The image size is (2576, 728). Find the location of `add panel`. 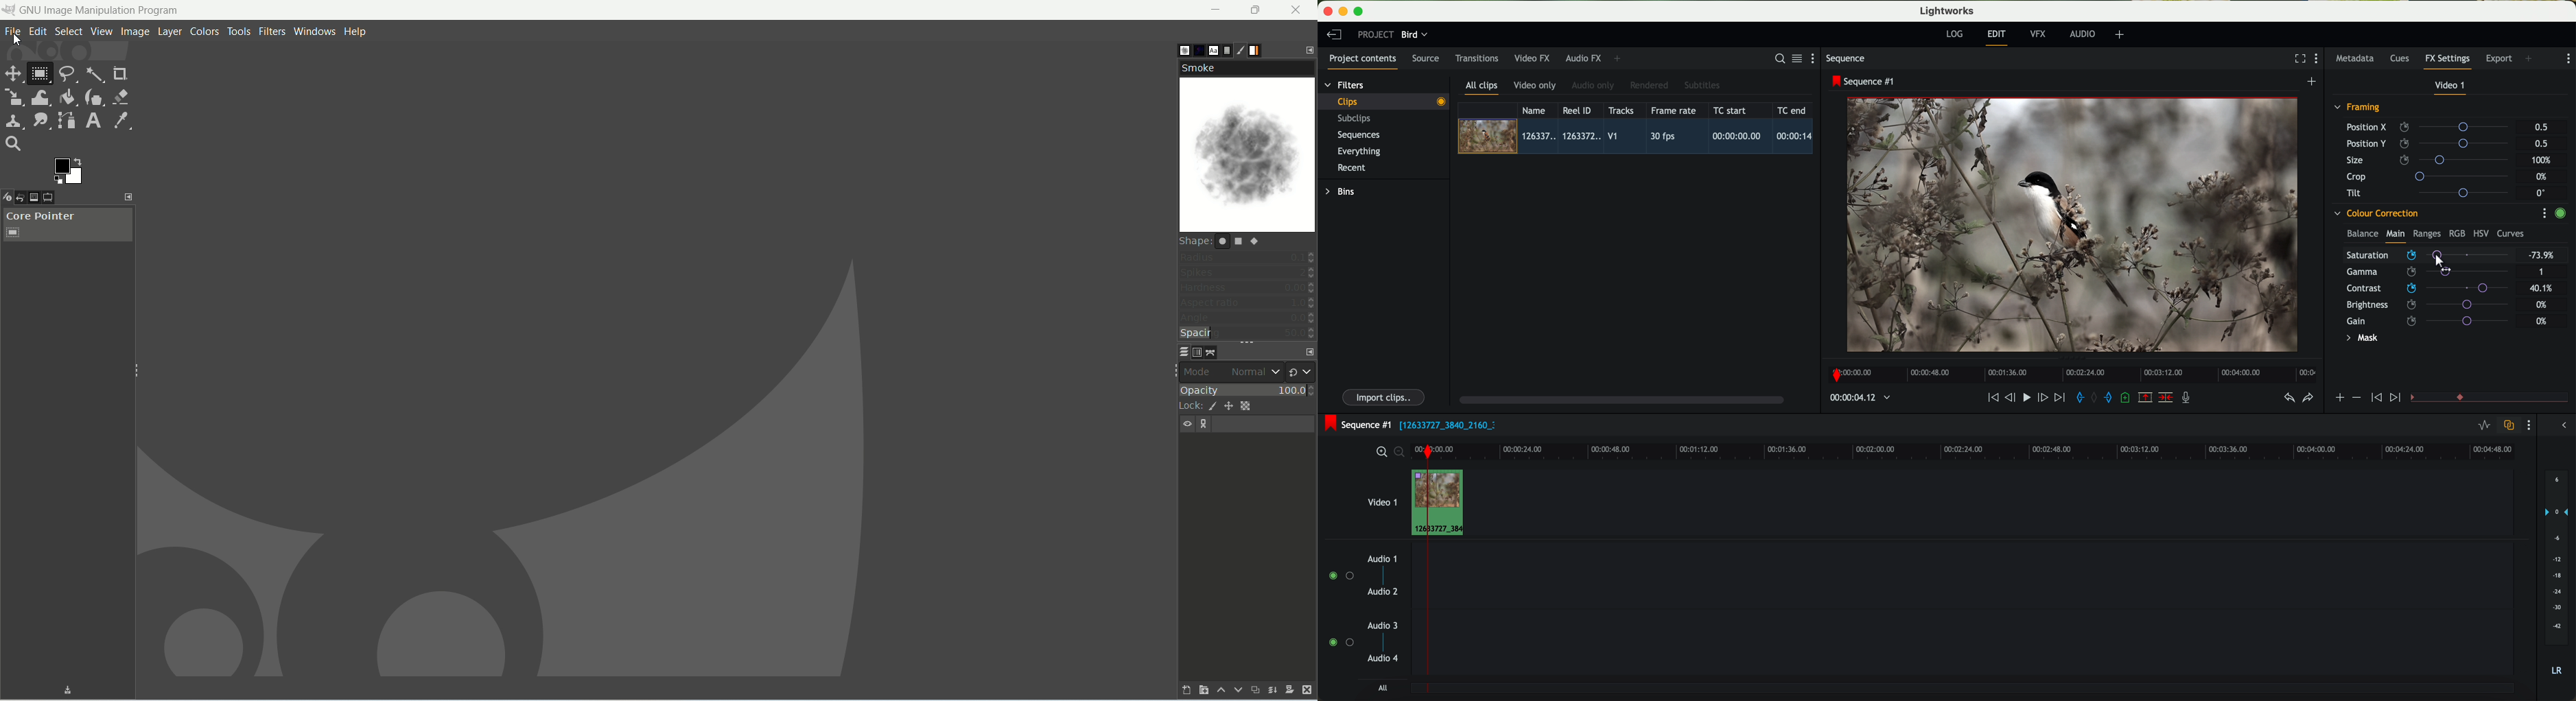

add panel is located at coordinates (2531, 60).